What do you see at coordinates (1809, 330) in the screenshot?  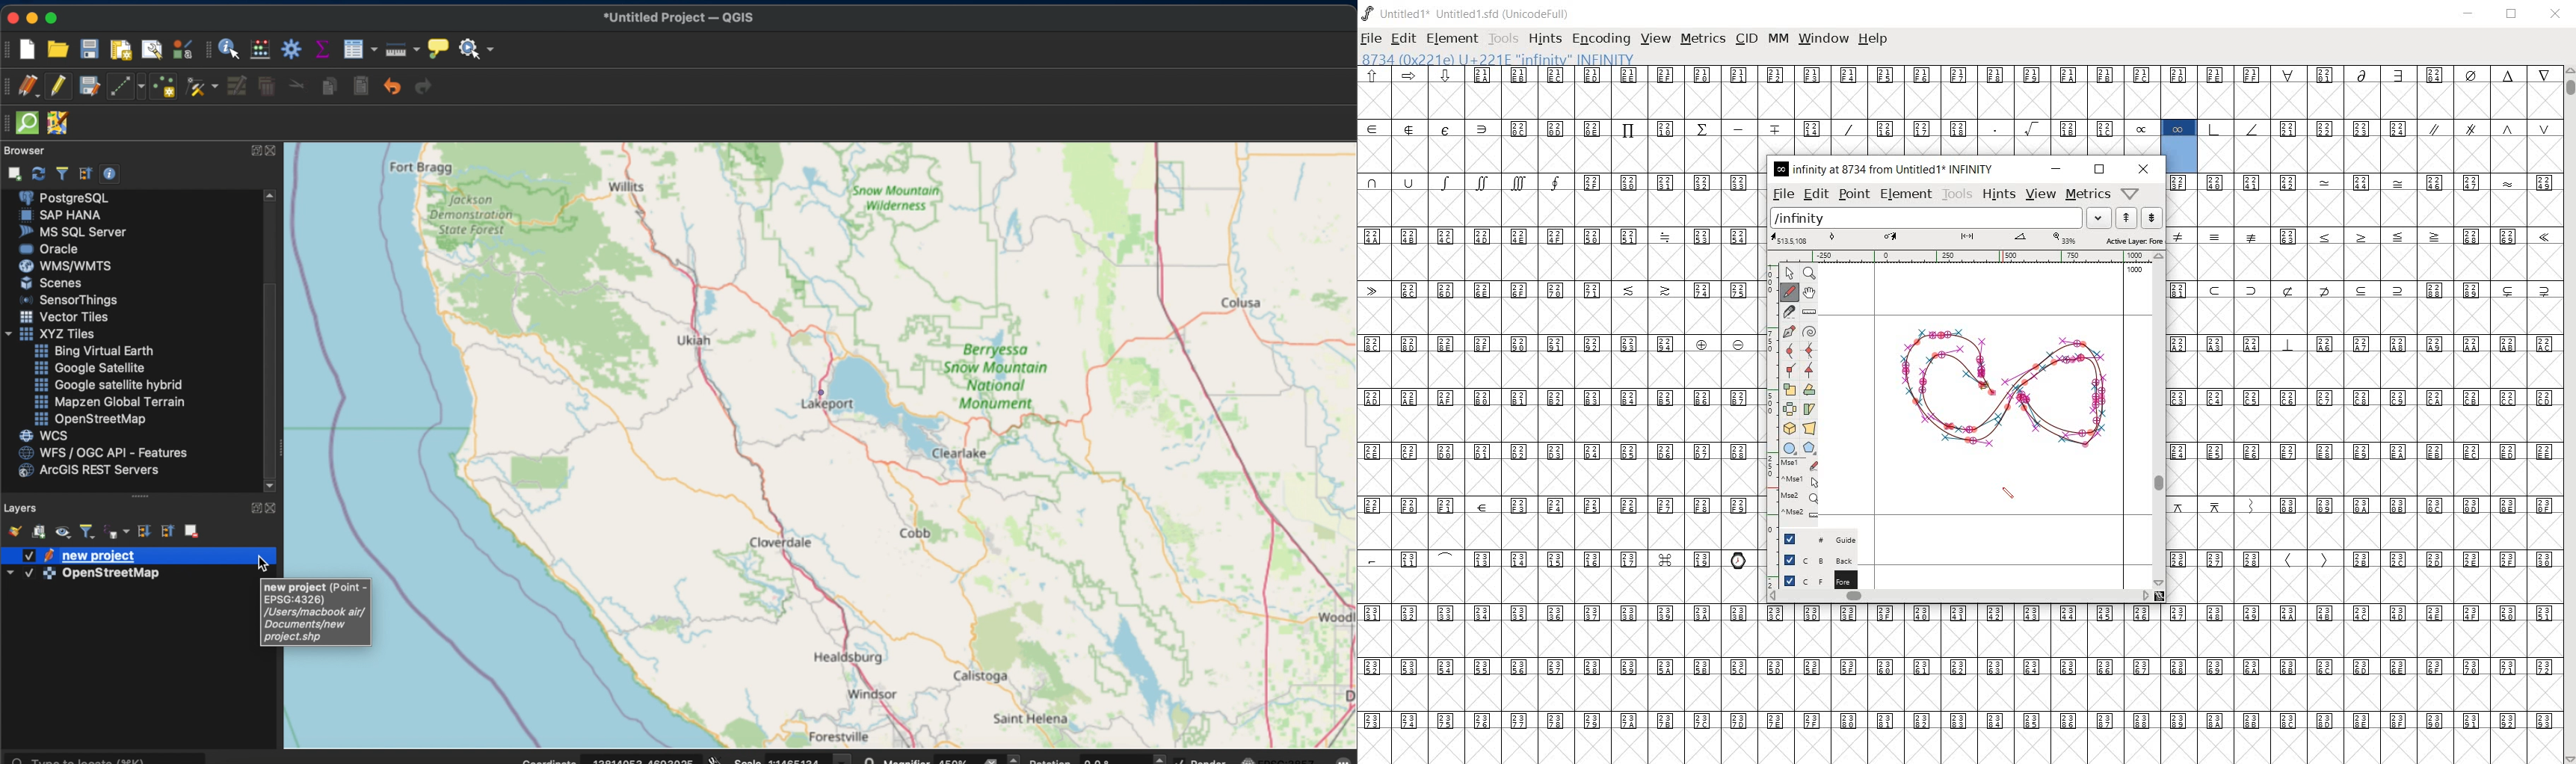 I see `change whether spiro is active or not` at bounding box center [1809, 330].